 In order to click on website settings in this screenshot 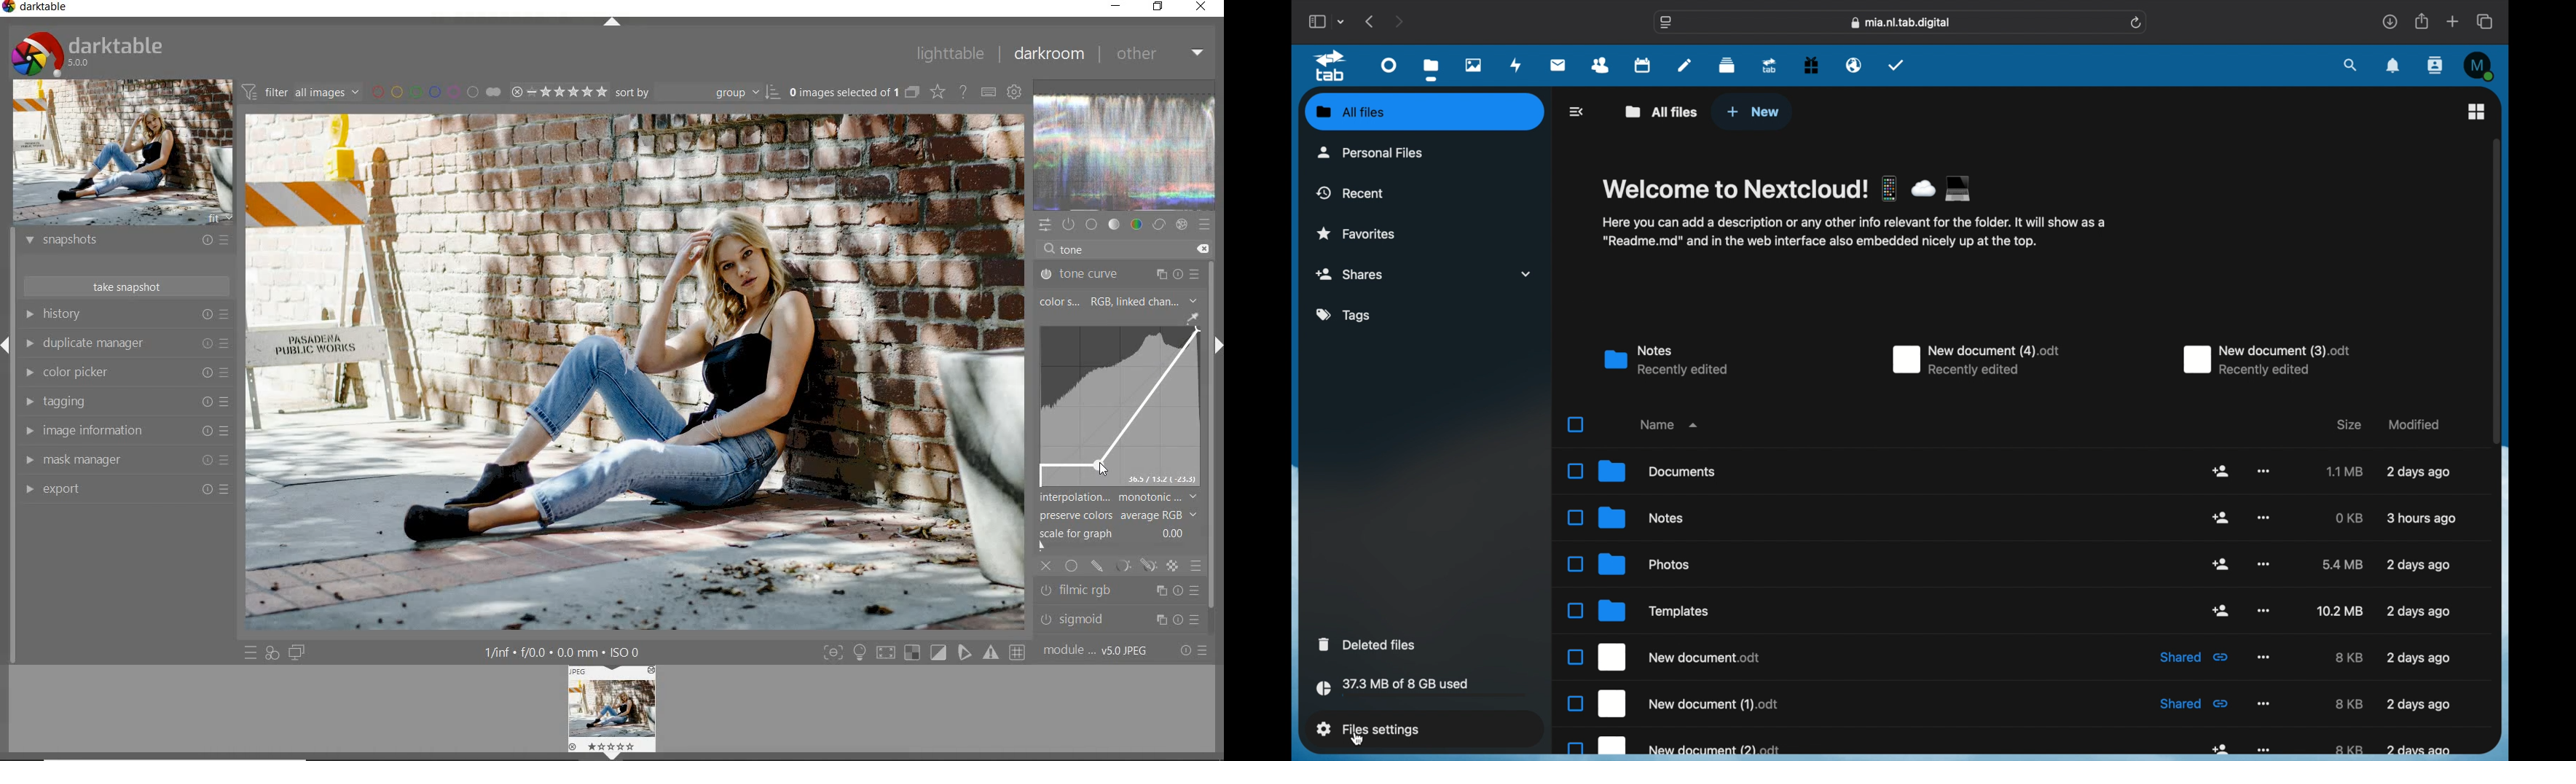, I will do `click(1665, 23)`.